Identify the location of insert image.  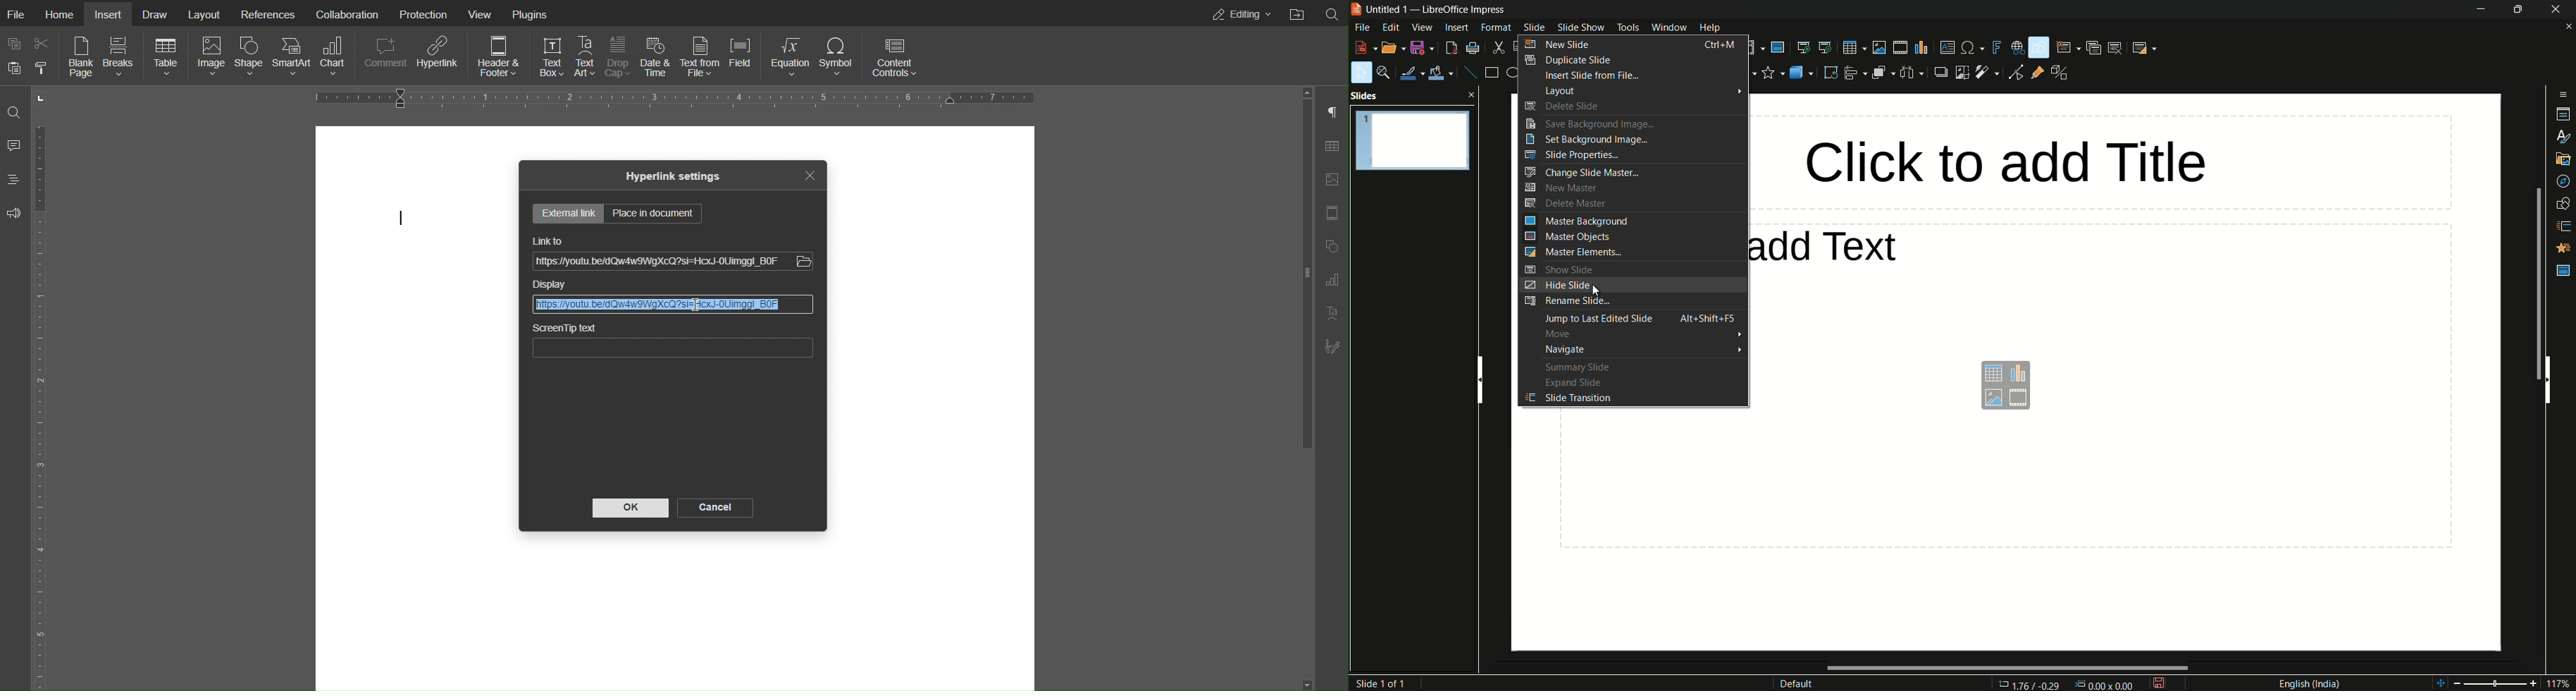
(1994, 399).